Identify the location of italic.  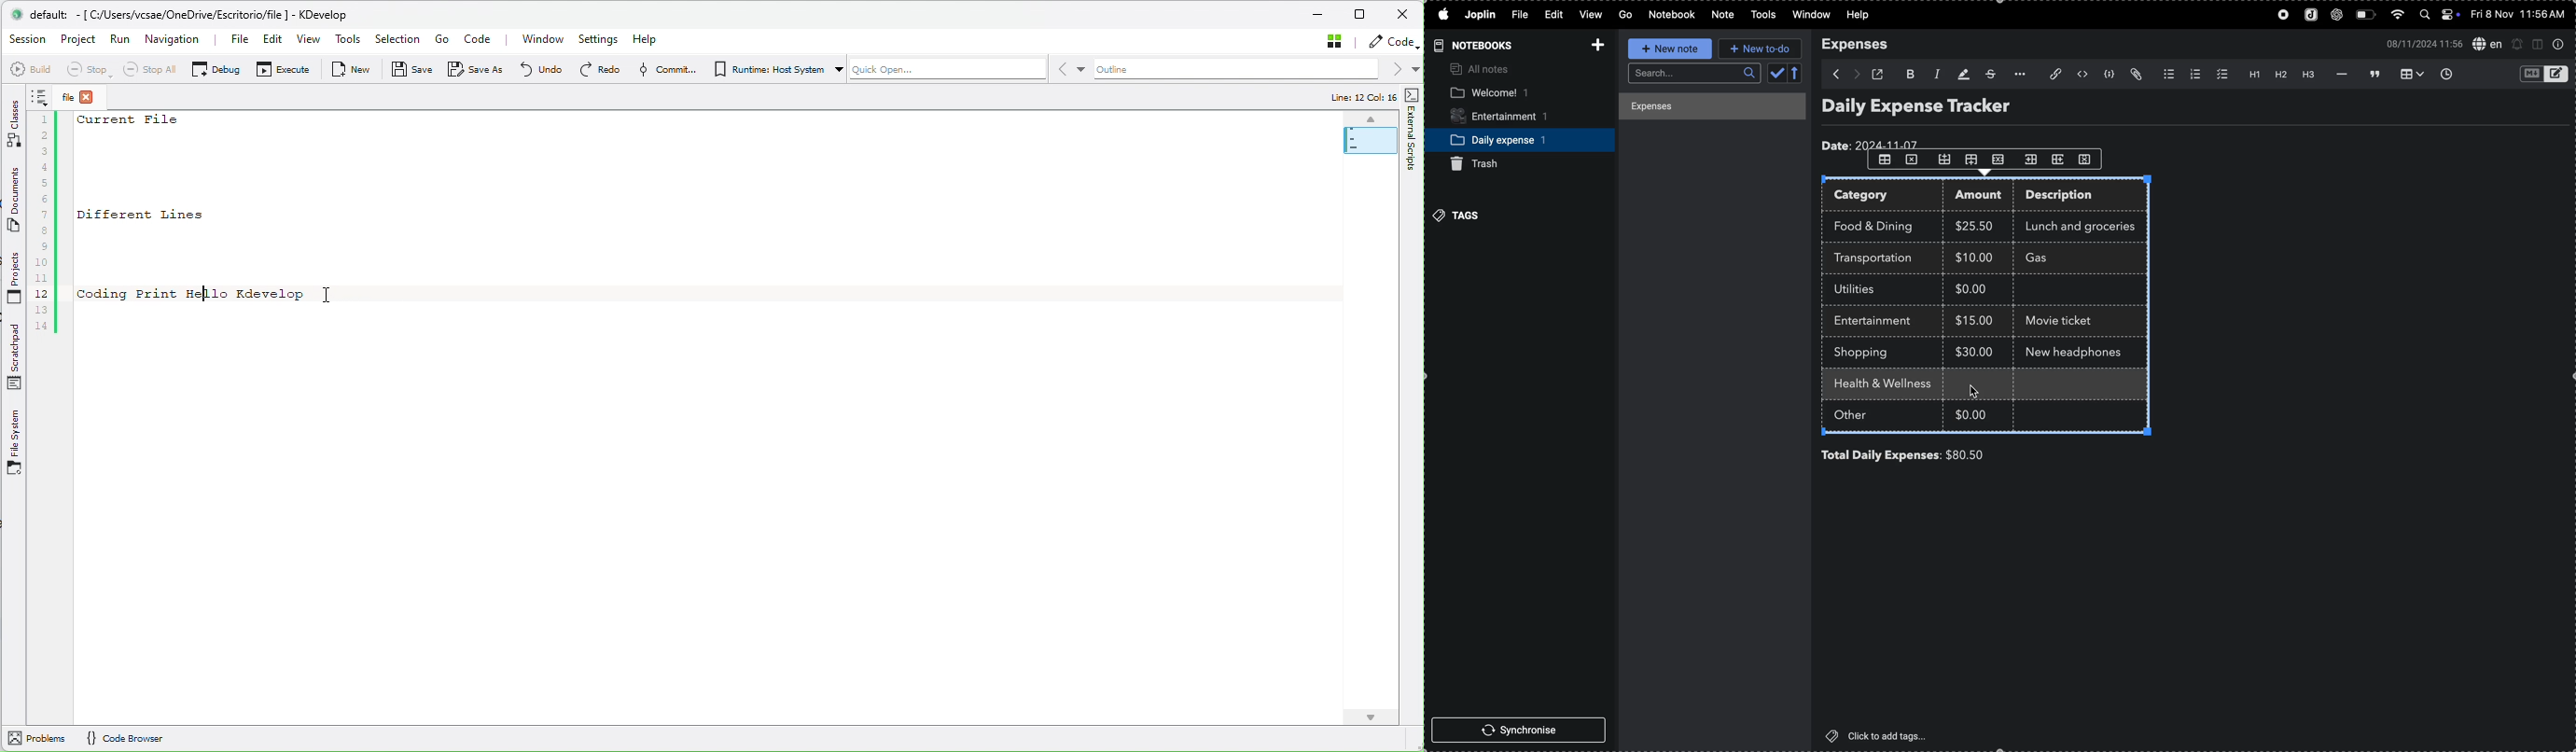
(1934, 73).